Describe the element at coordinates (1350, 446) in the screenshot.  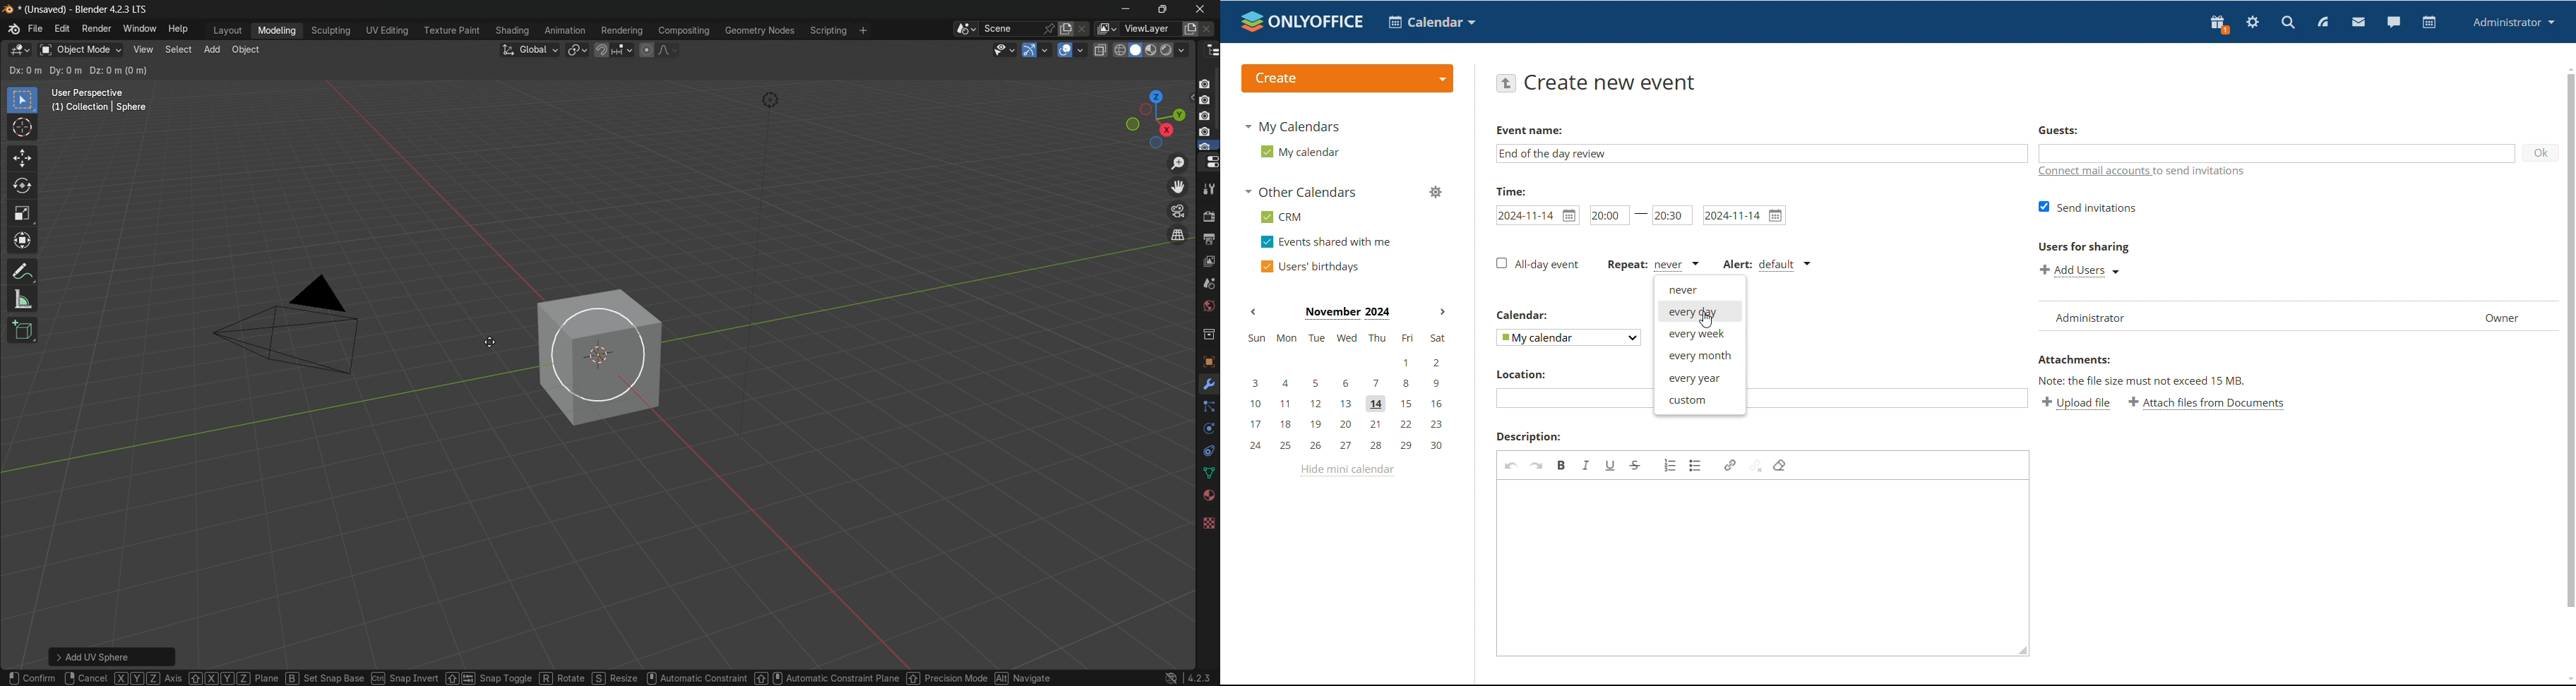
I see `24, 25, 26, 27, 28, 29, 30 ` at that location.